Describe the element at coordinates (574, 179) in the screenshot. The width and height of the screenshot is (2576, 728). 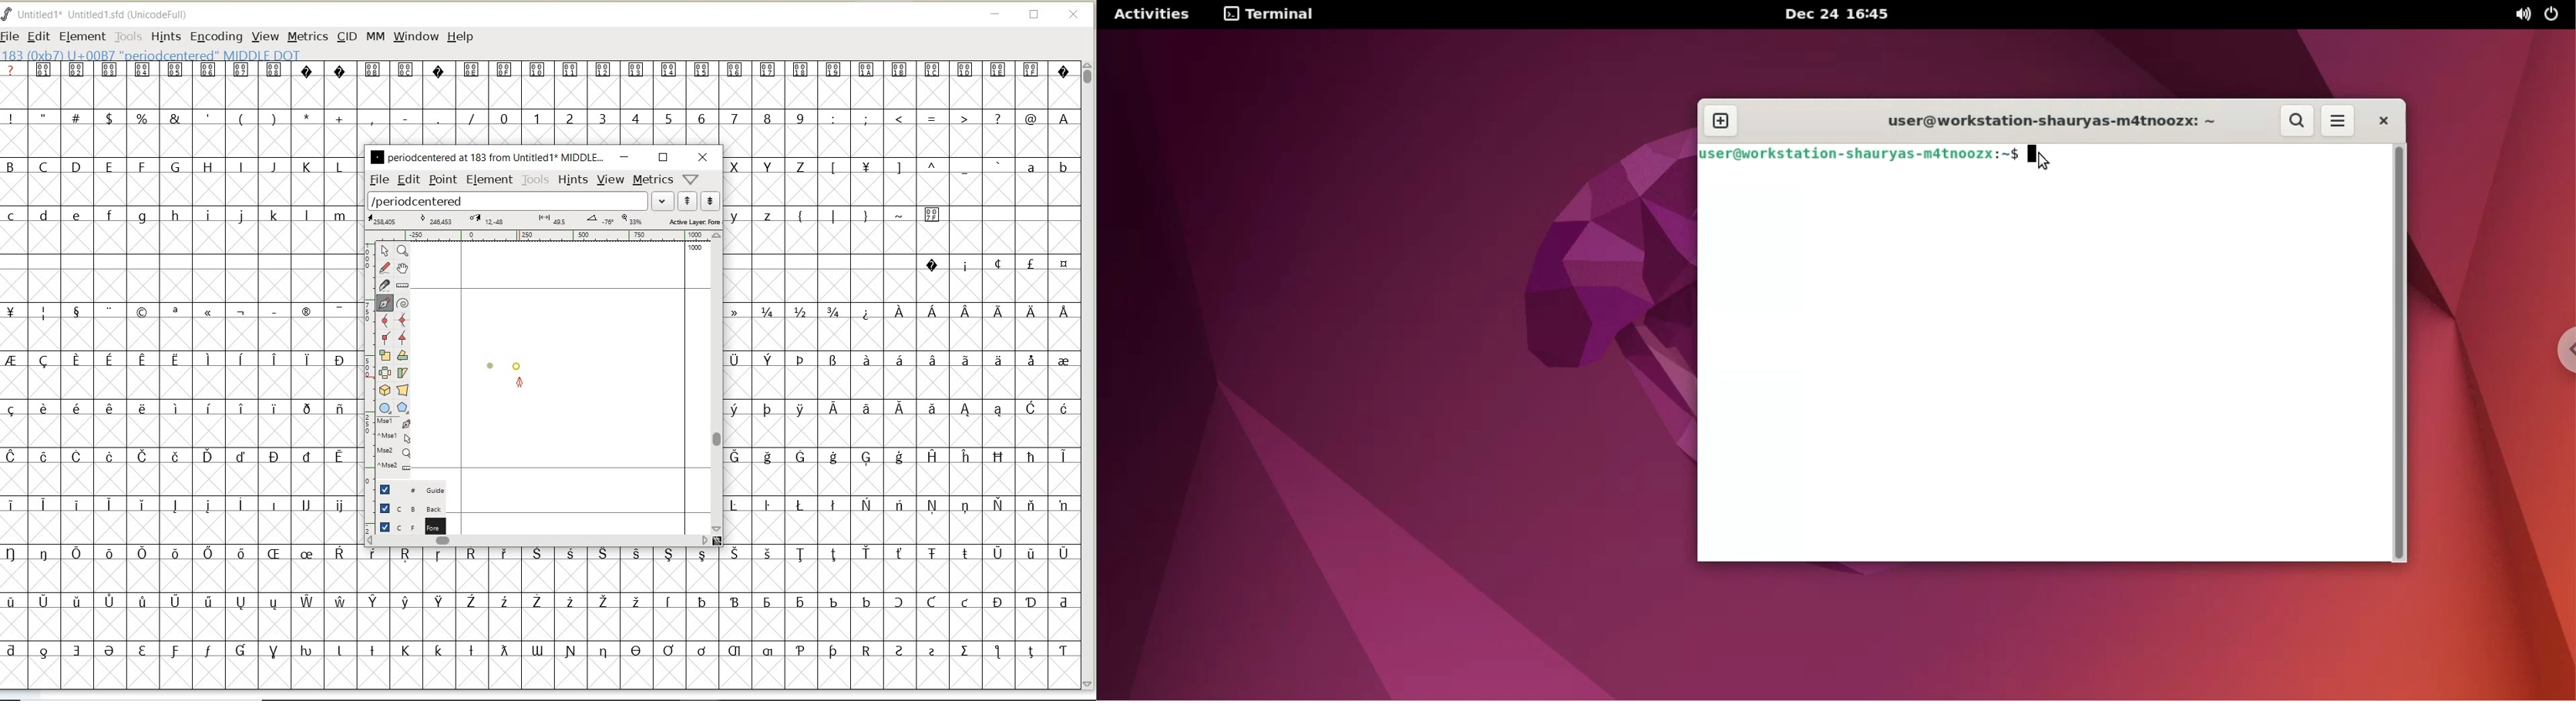
I see `hints` at that location.